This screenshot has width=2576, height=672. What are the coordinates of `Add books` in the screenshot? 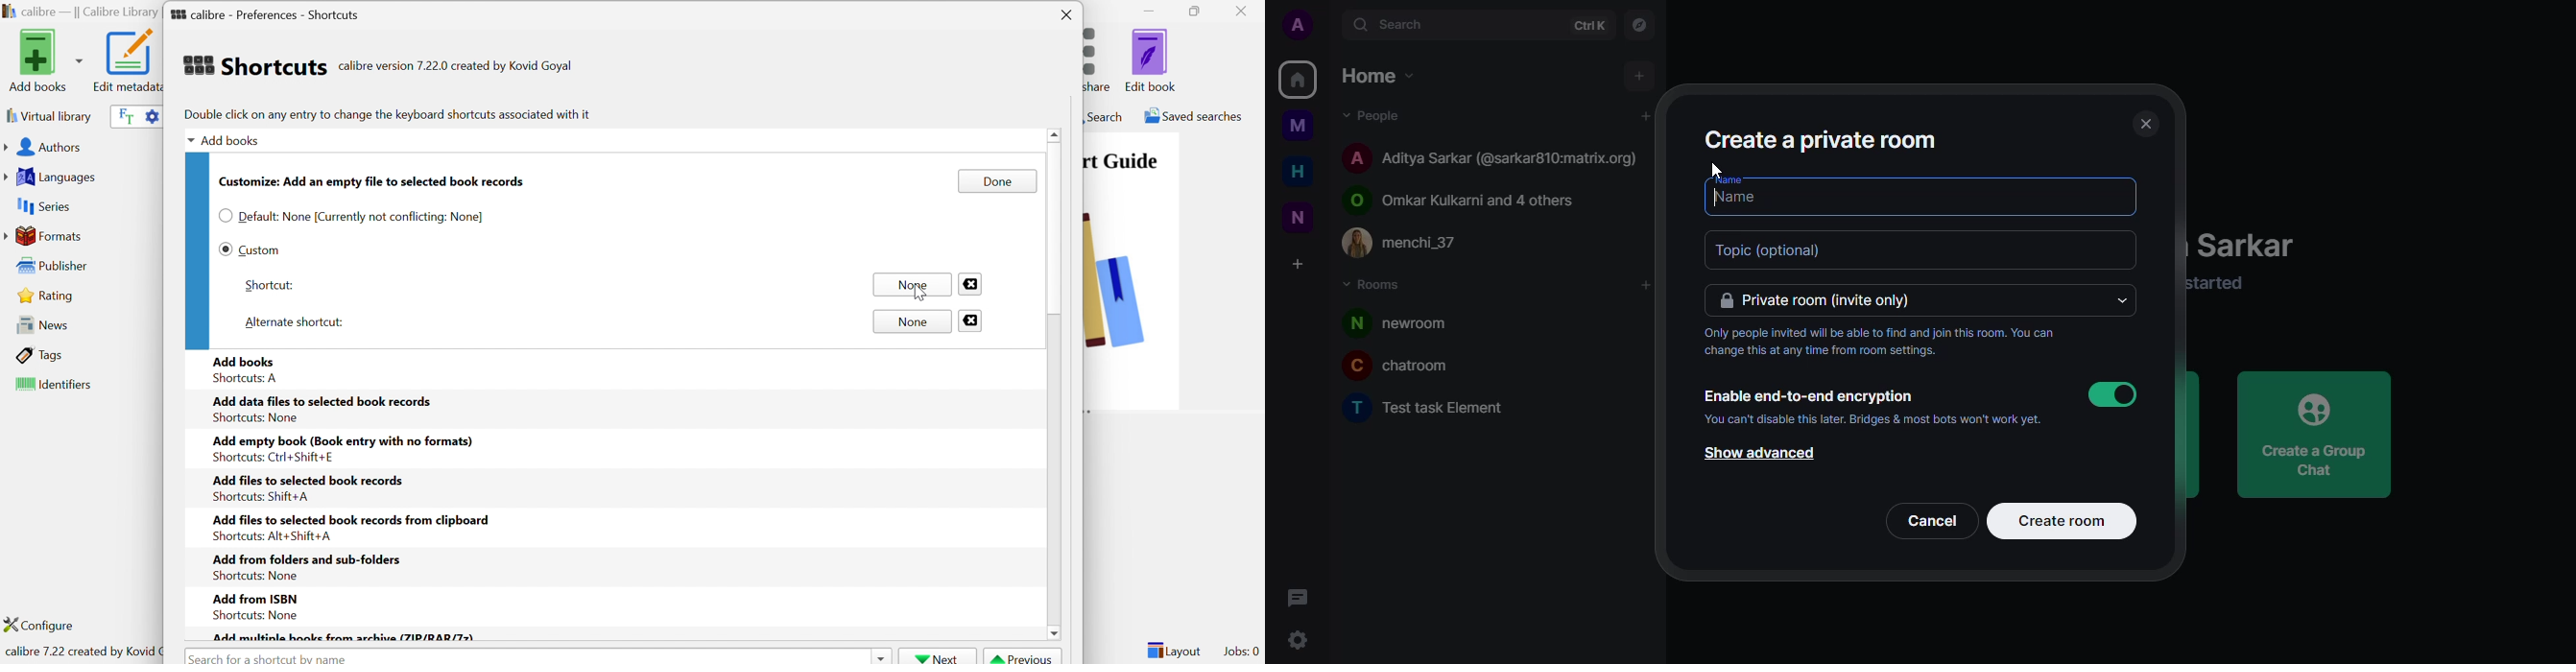 It's located at (245, 360).